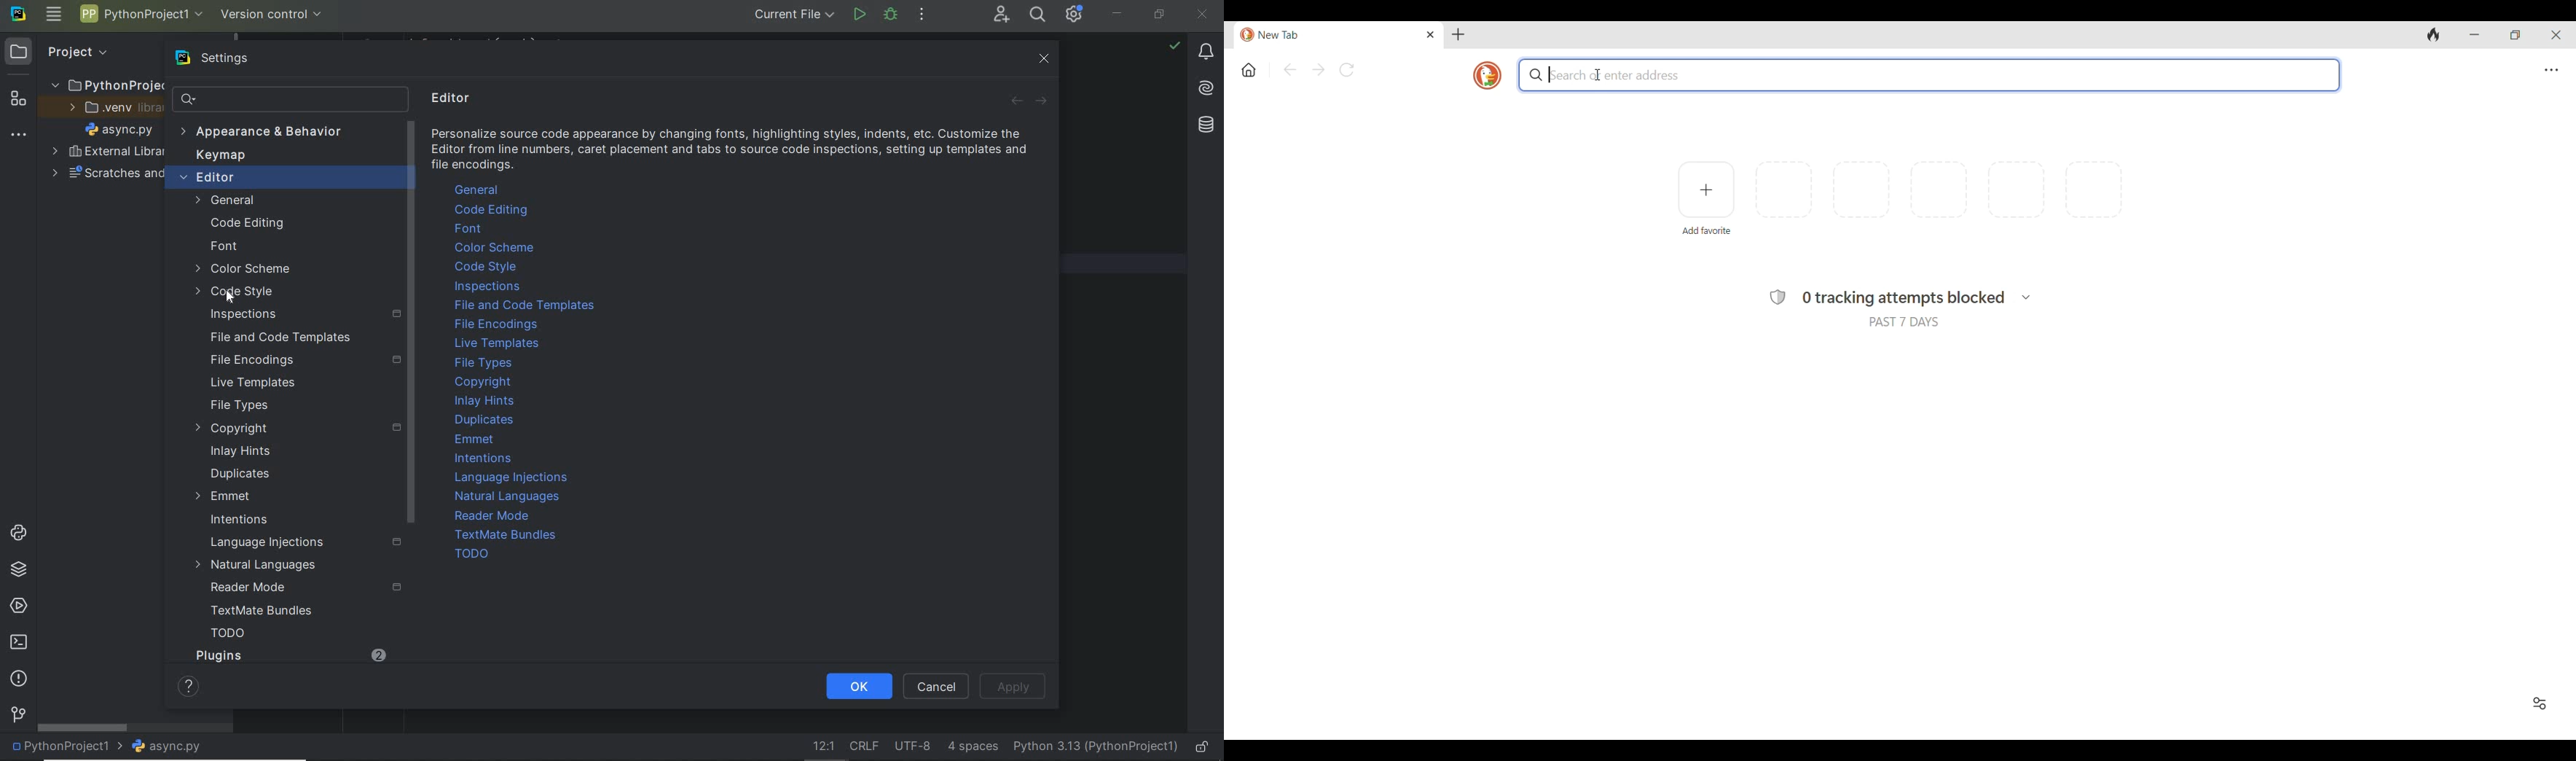  Describe the element at coordinates (2551, 70) in the screenshot. I see `Browser settings` at that location.